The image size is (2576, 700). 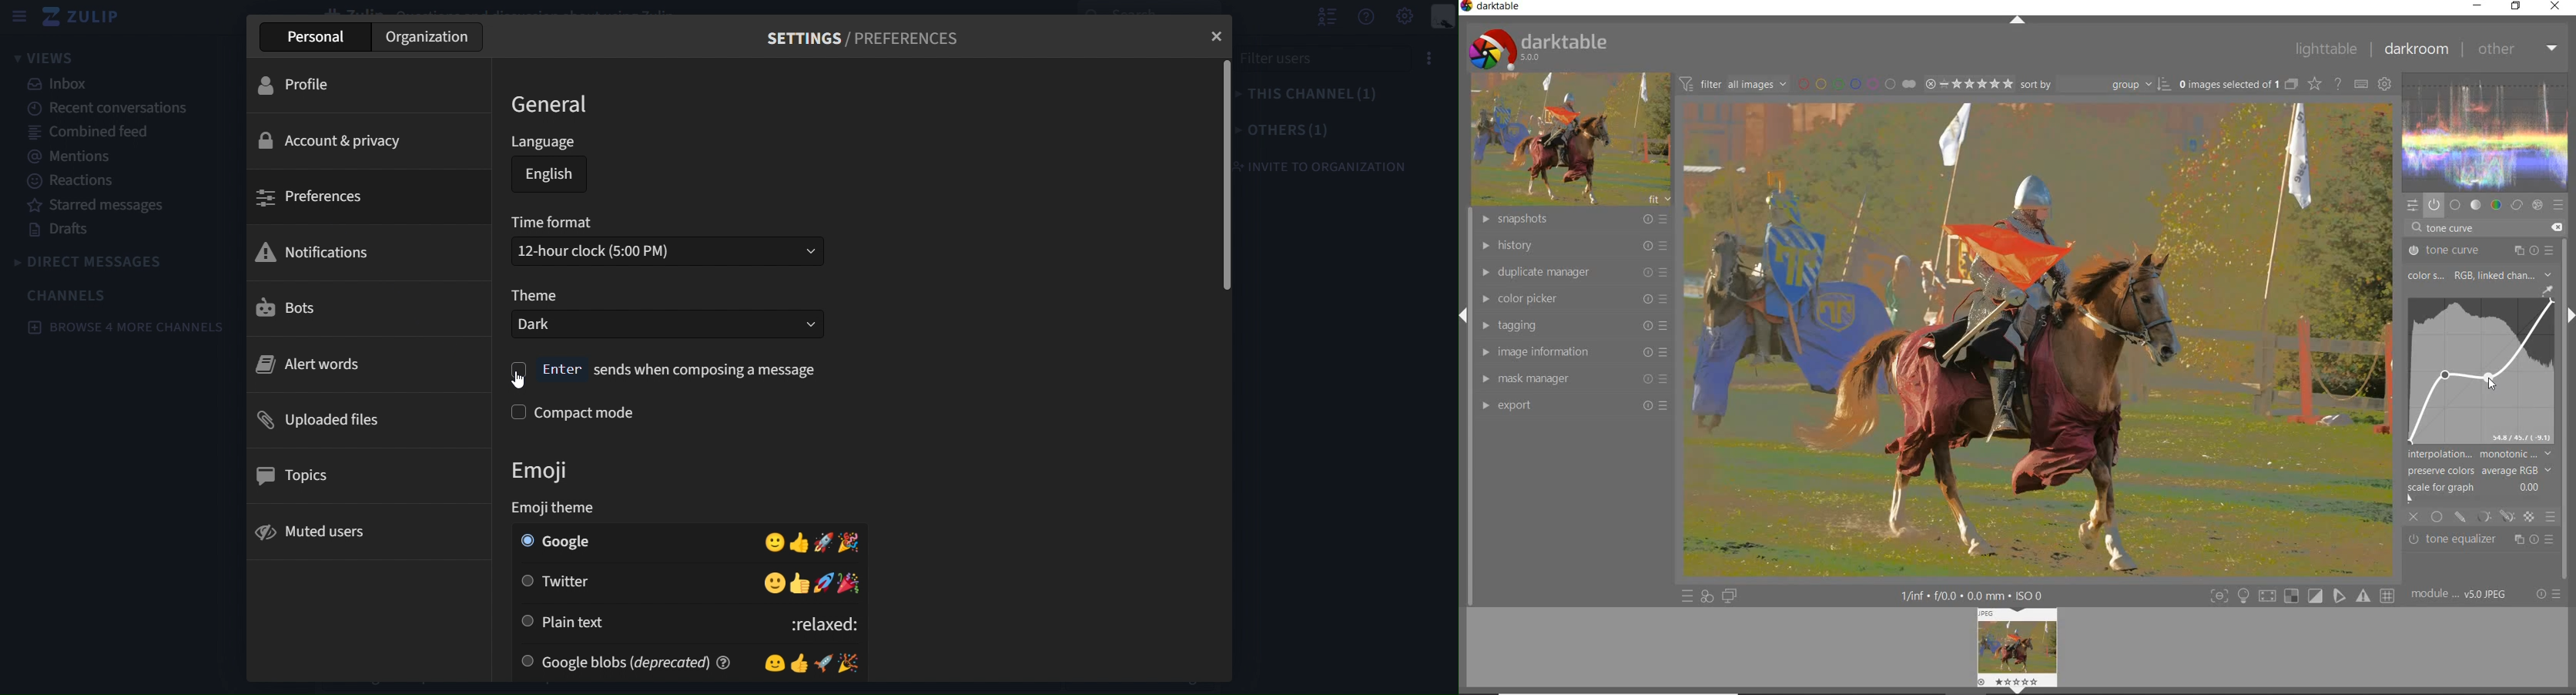 What do you see at coordinates (366, 86) in the screenshot?
I see `profile` at bounding box center [366, 86].